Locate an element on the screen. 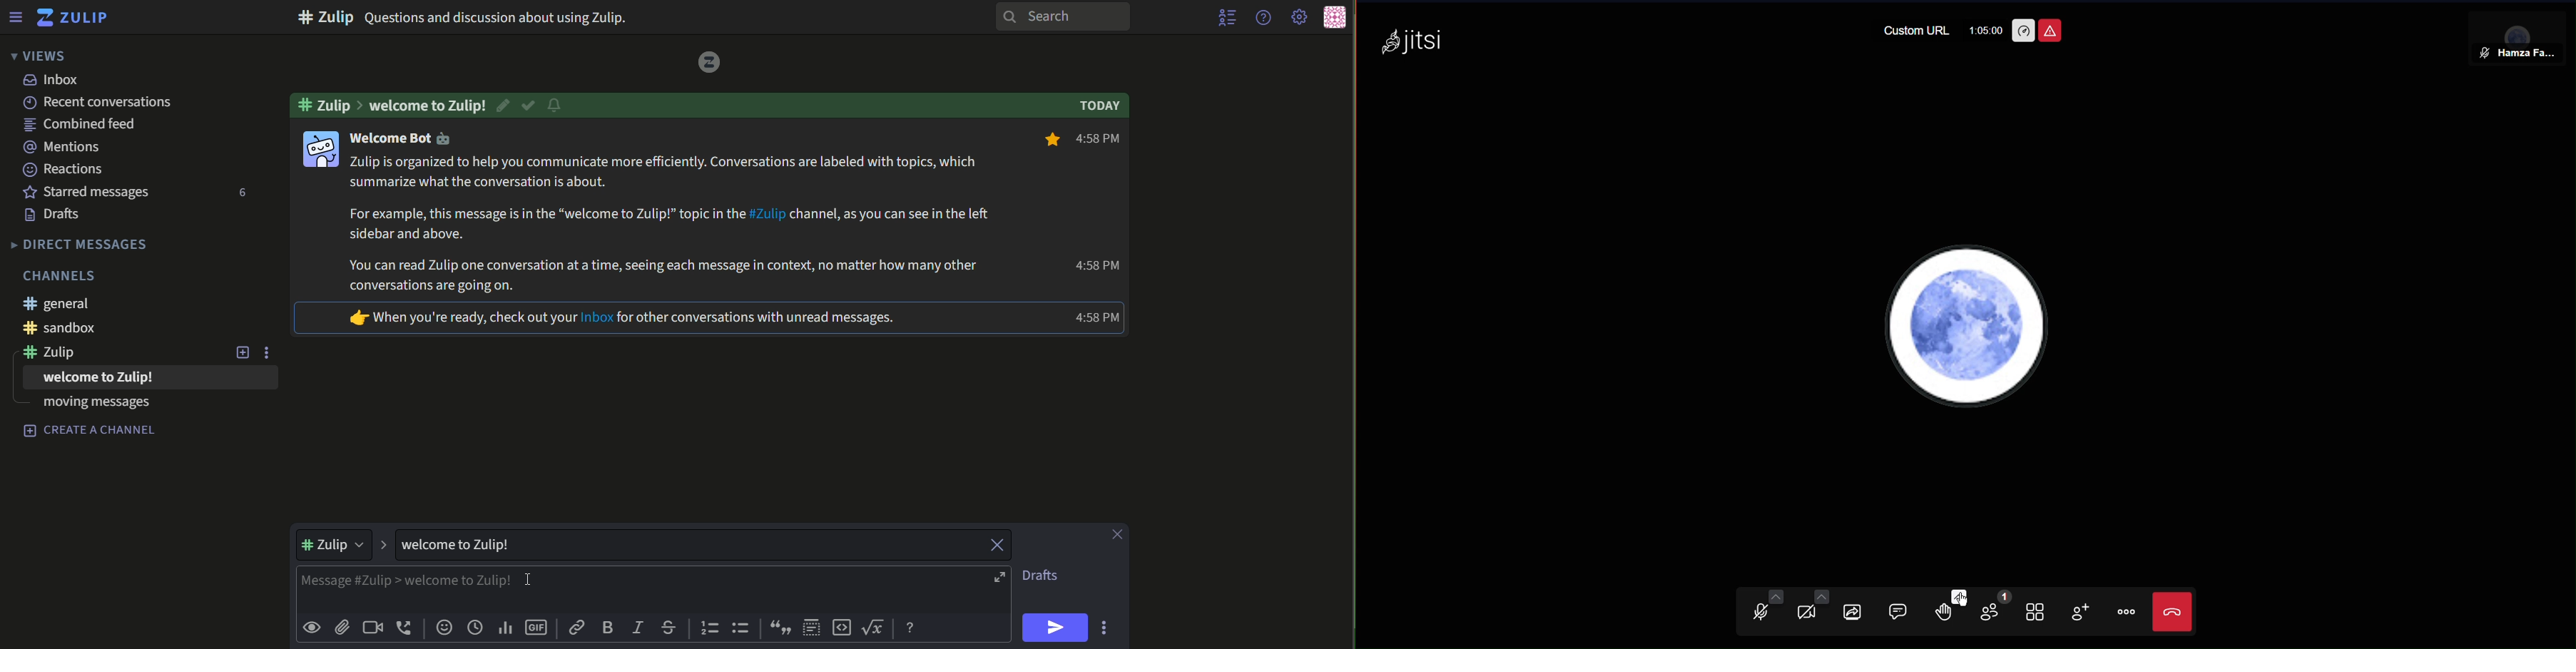  bookmark is located at coordinates (1049, 141).